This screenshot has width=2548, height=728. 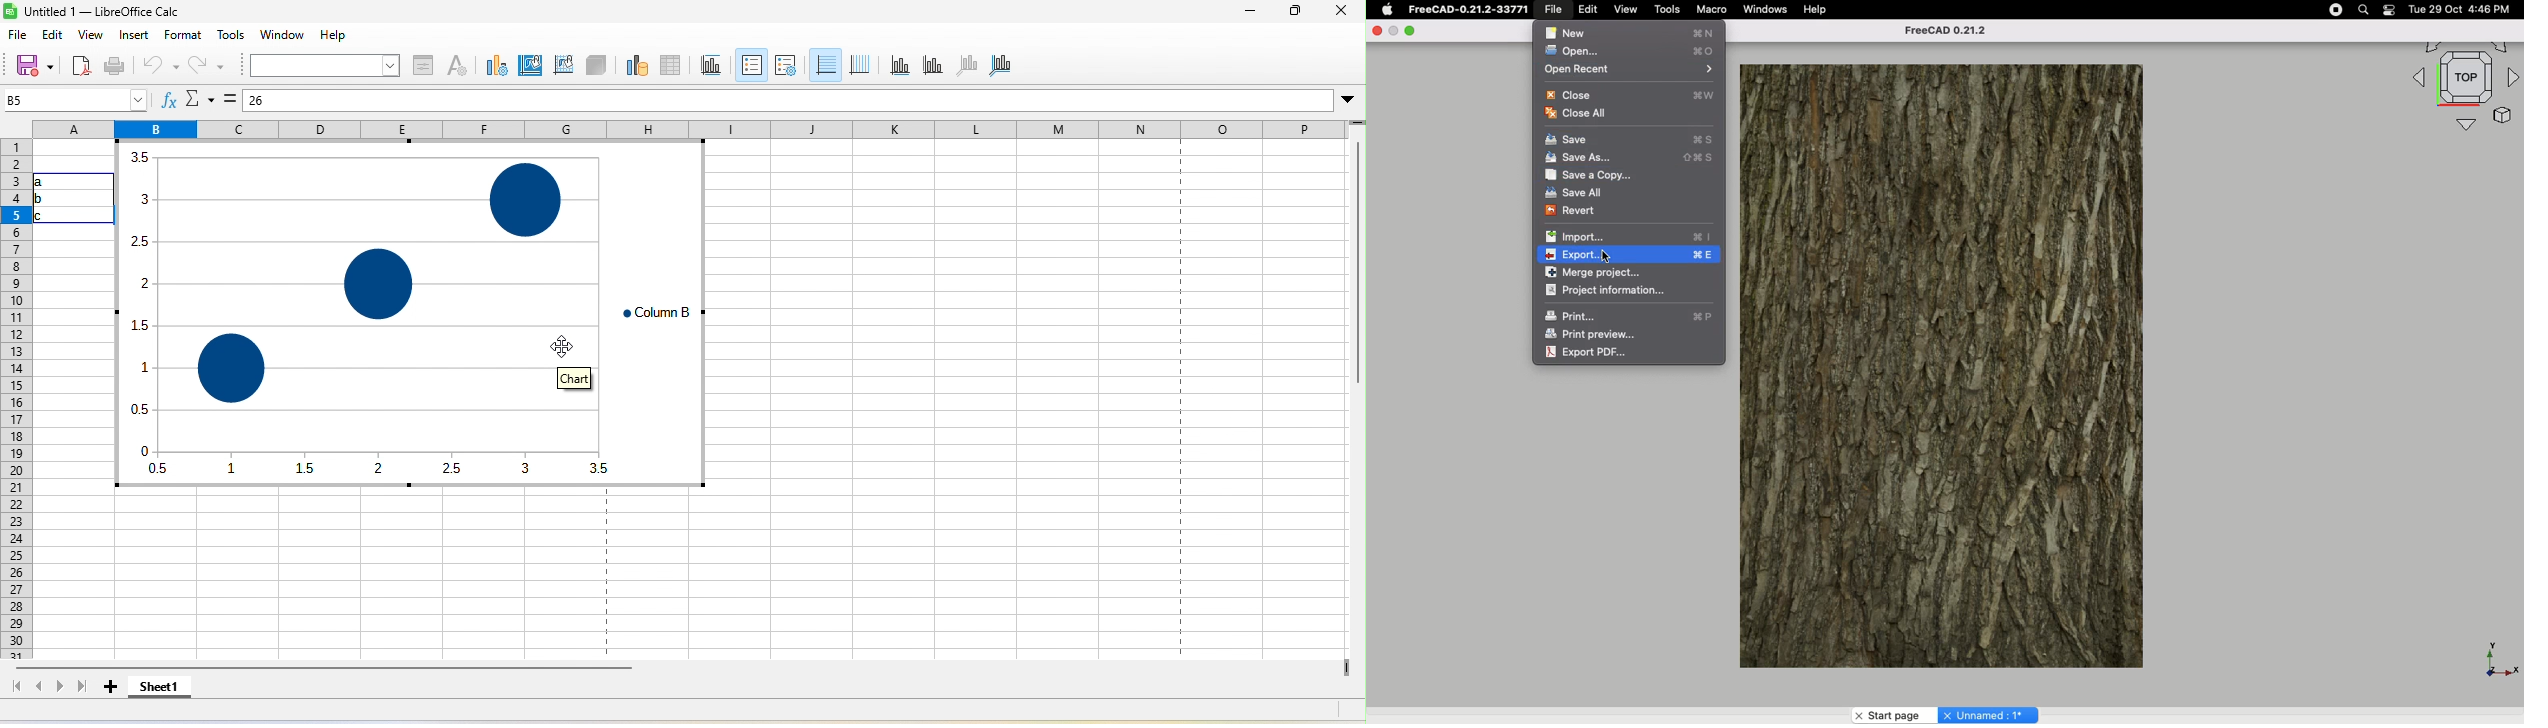 I want to click on Edit, so click(x=1590, y=10).